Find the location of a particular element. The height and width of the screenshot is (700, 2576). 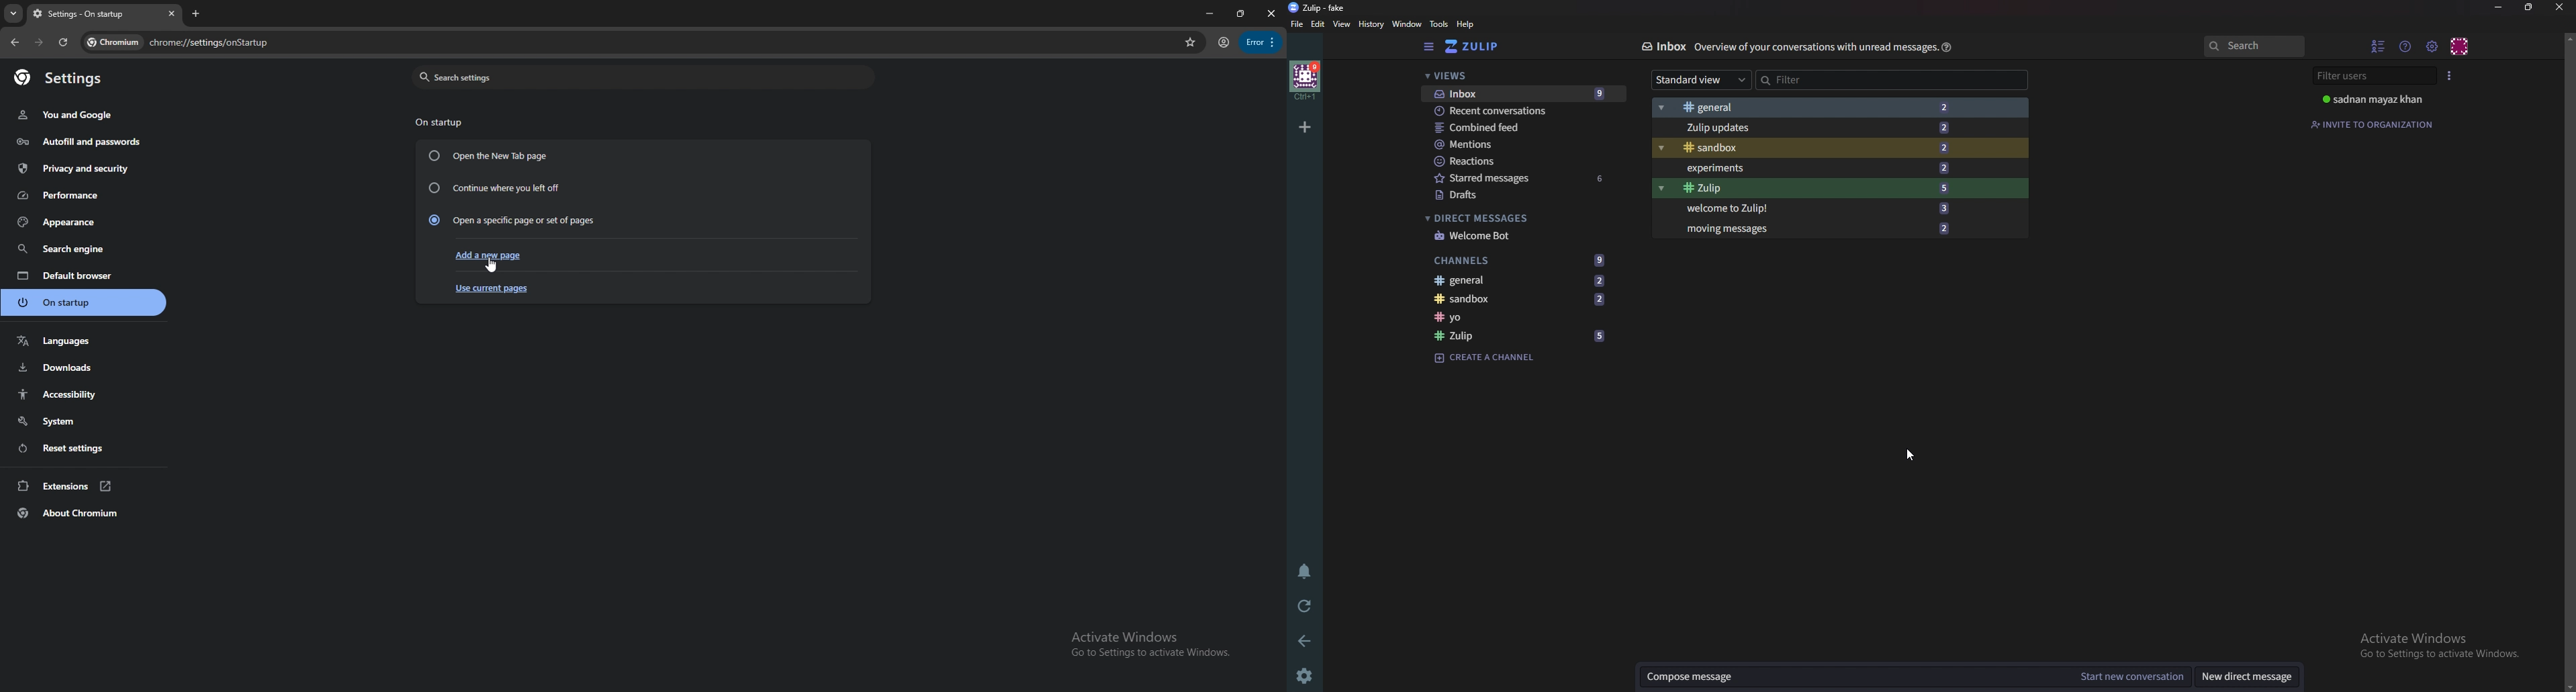

starred messages is located at coordinates (1518, 179).